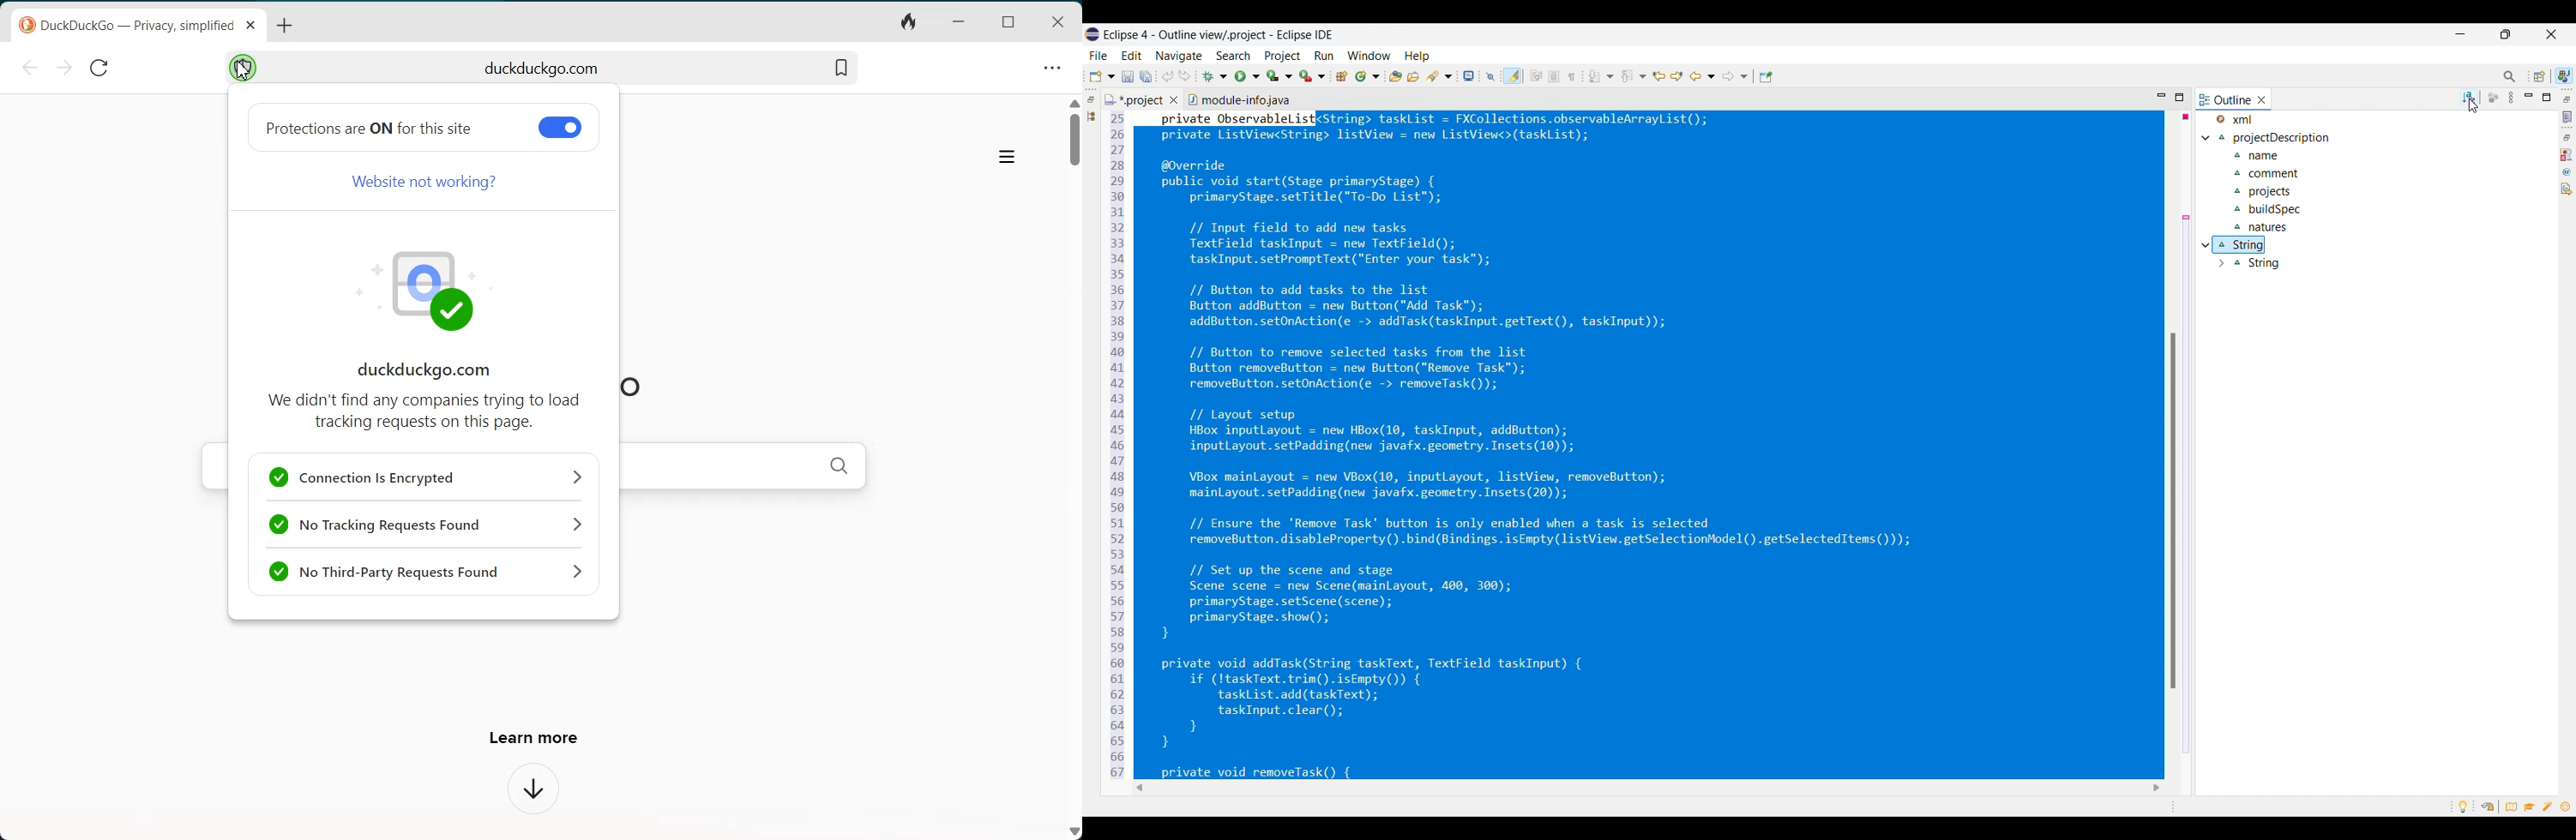 The image size is (2576, 840). What do you see at coordinates (428, 289) in the screenshot?
I see `Logo` at bounding box center [428, 289].